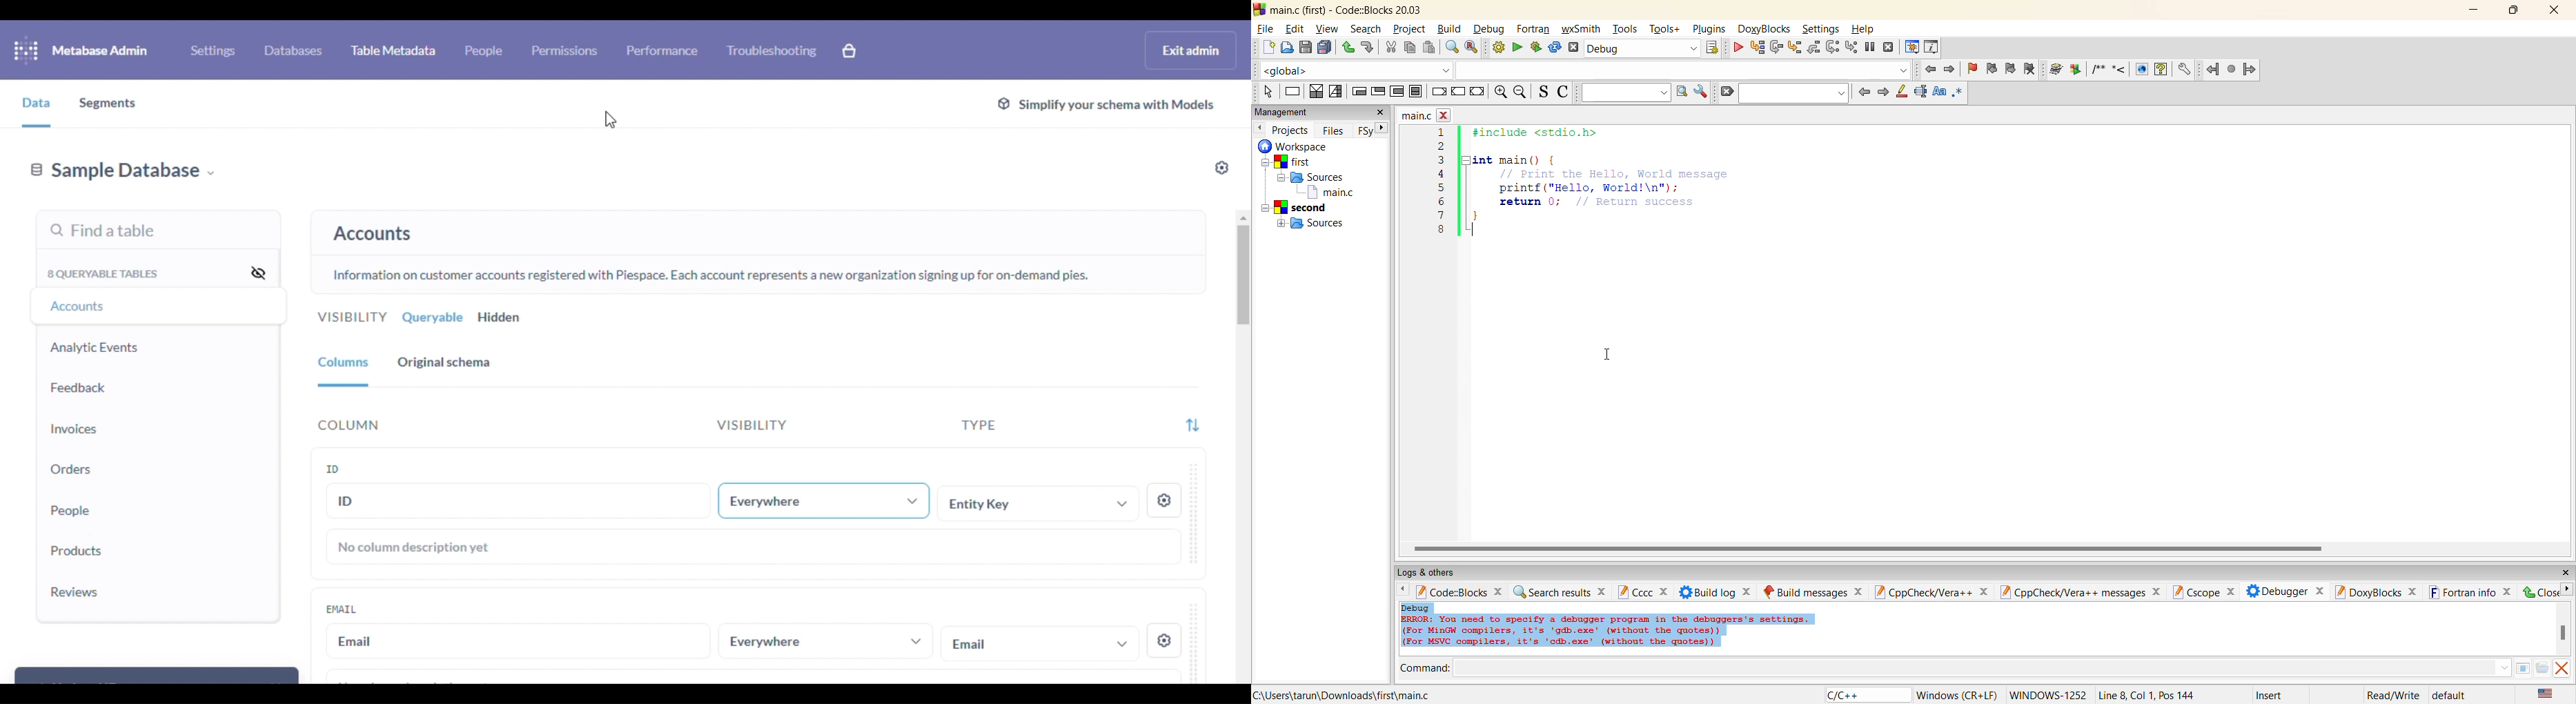 The height and width of the screenshot is (728, 2576). I want to click on zoom out, so click(1522, 92).